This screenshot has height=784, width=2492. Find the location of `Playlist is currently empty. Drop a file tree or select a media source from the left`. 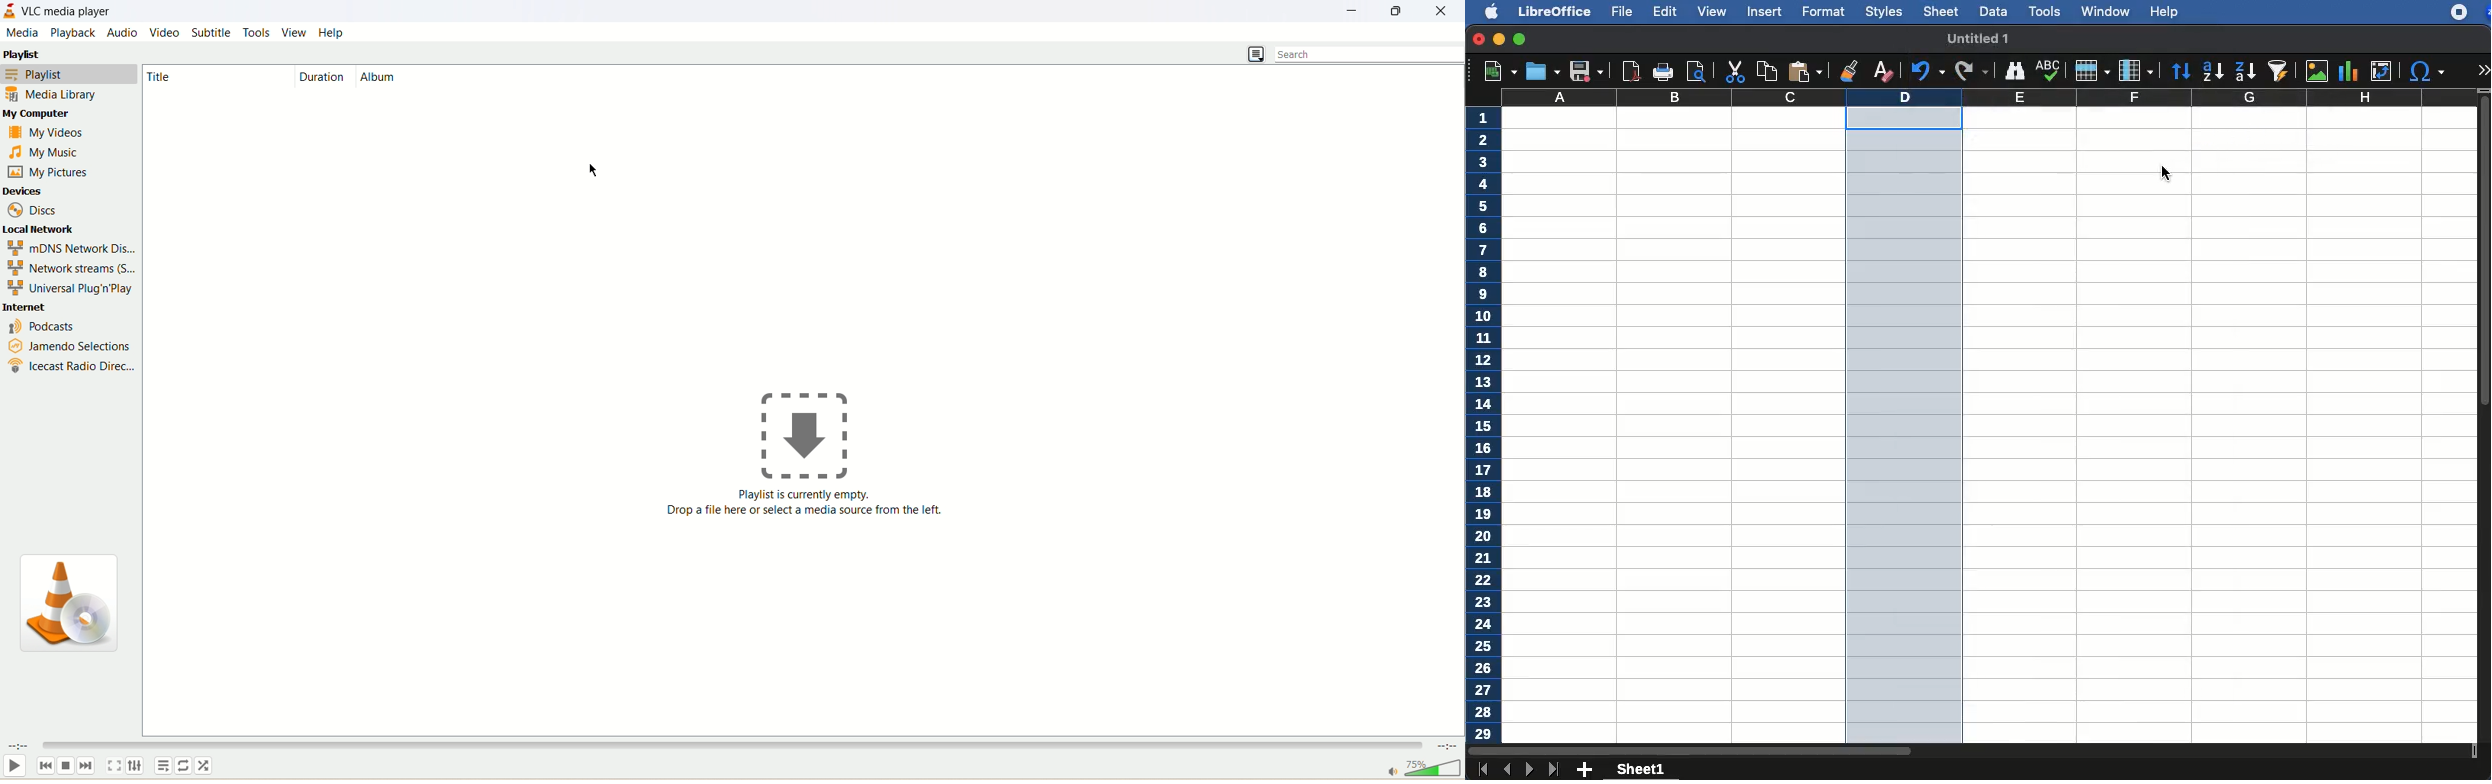

Playlist is currently empty. Drop a file tree or select a media source from the left is located at coordinates (810, 510).